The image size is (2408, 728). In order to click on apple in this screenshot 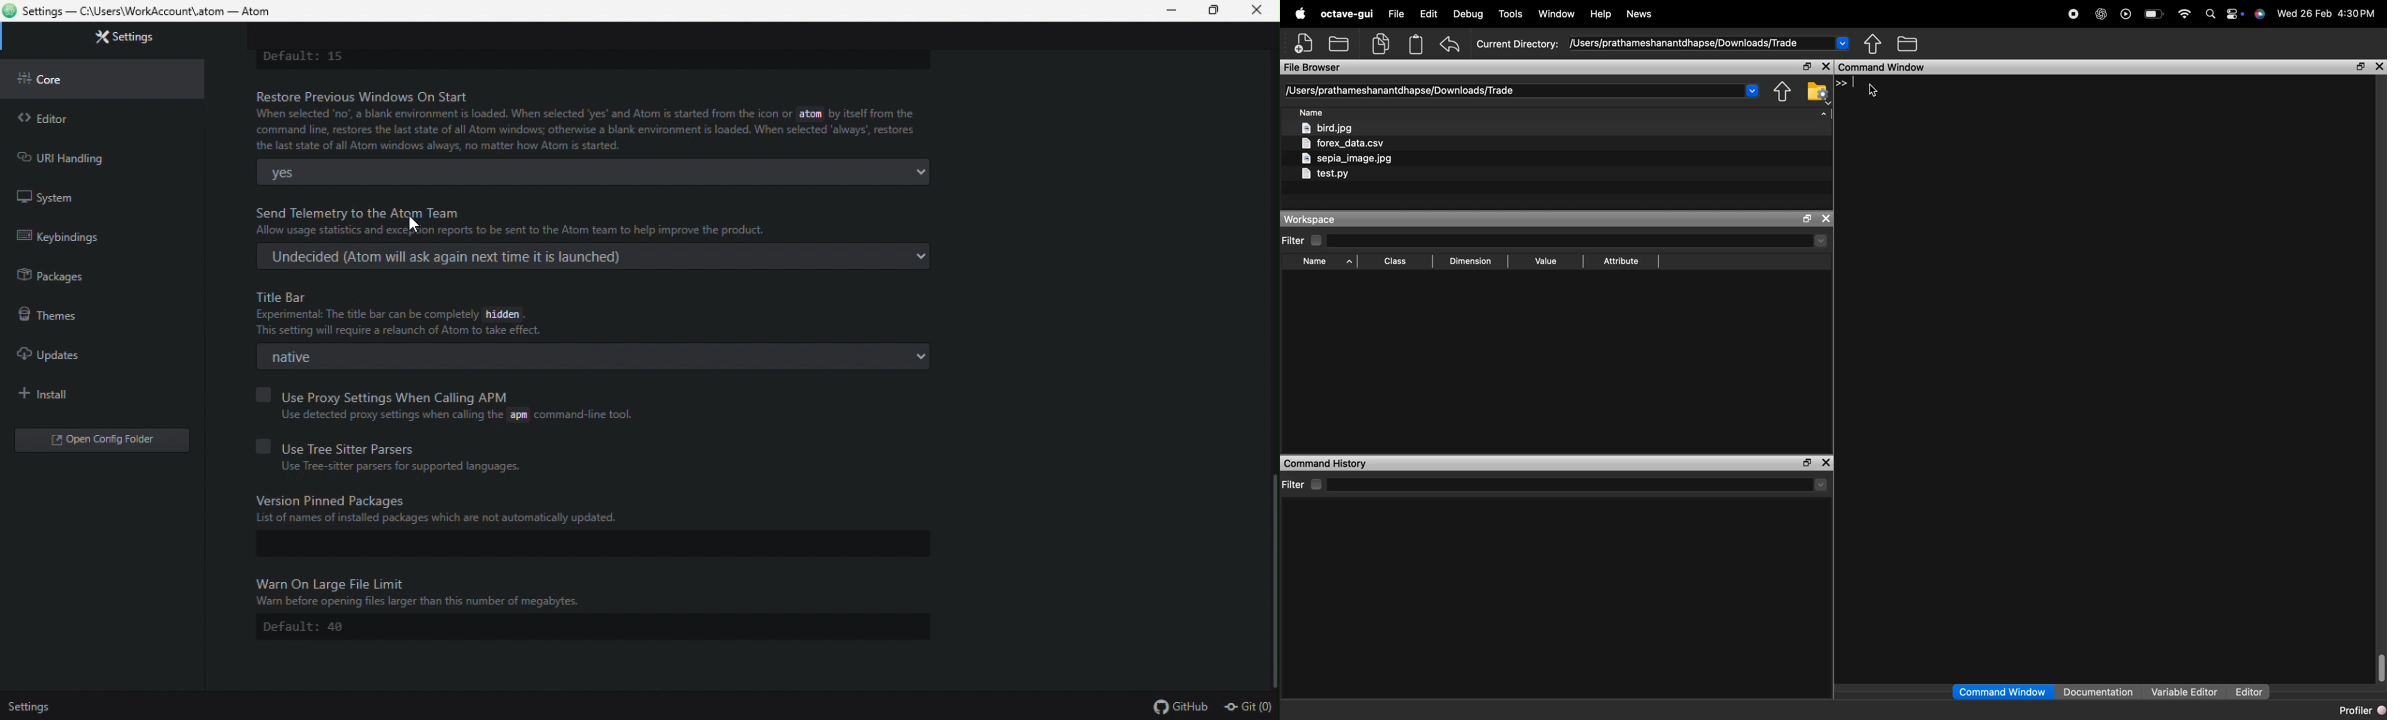, I will do `click(1300, 12)`.